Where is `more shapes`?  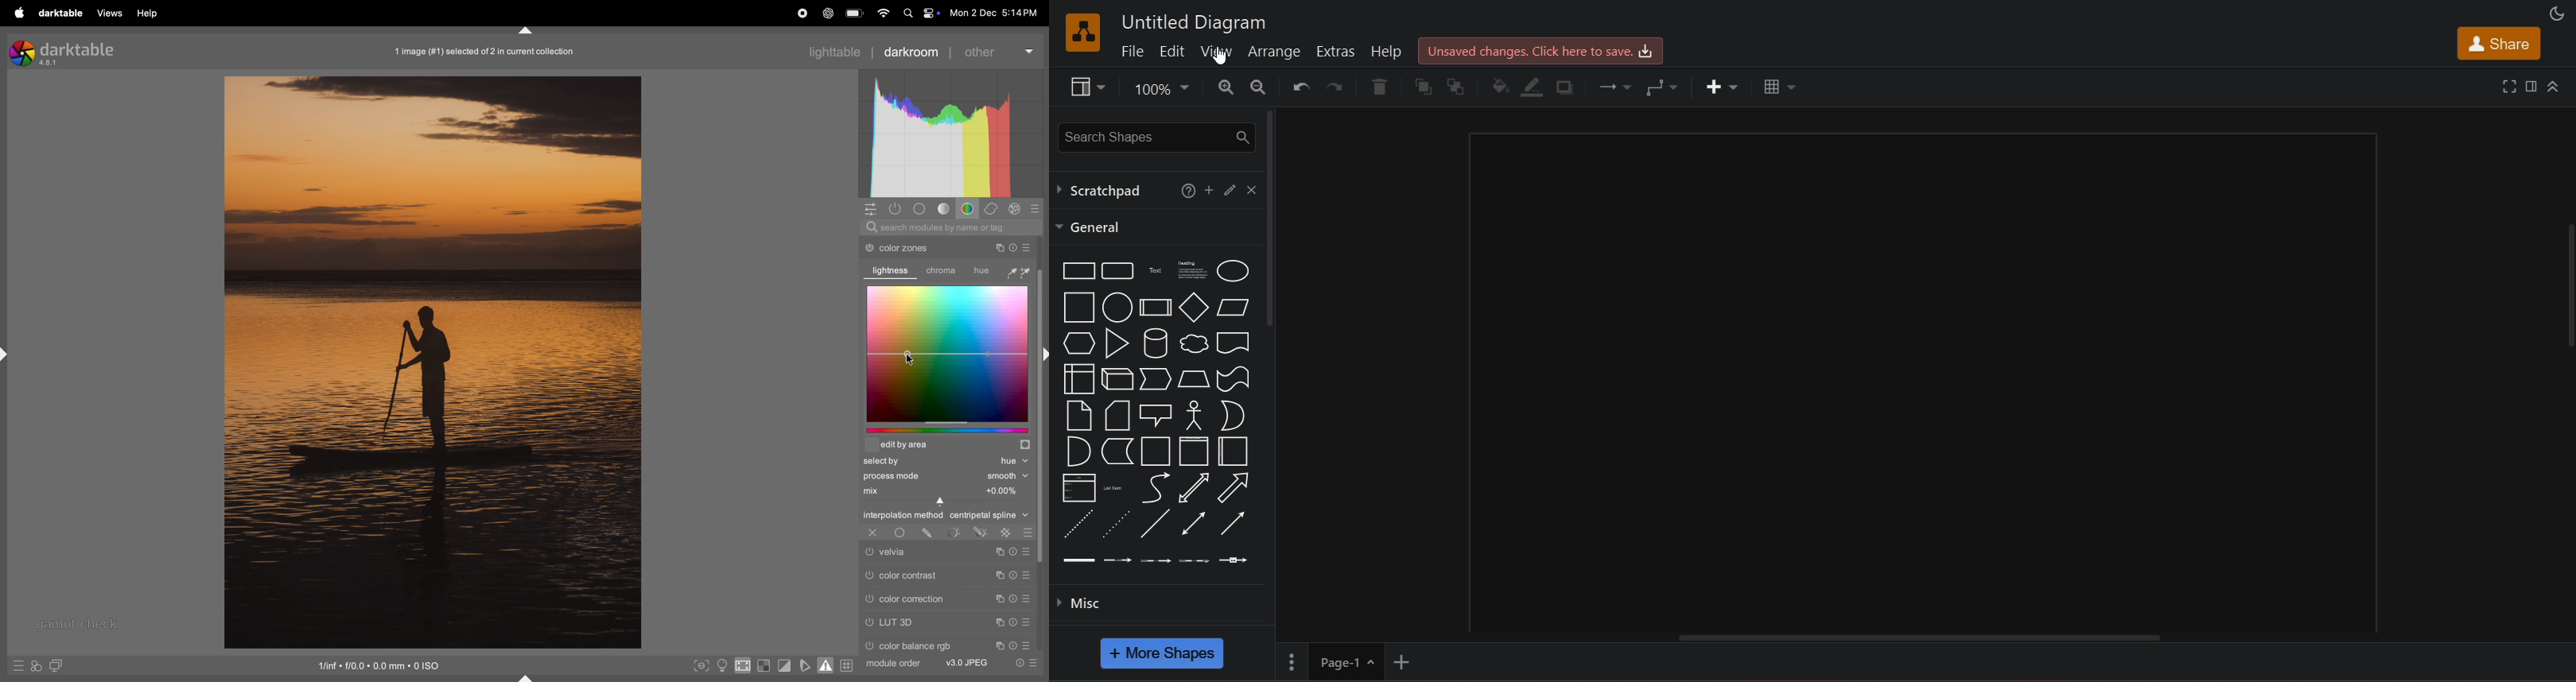 more shapes is located at coordinates (1164, 654).